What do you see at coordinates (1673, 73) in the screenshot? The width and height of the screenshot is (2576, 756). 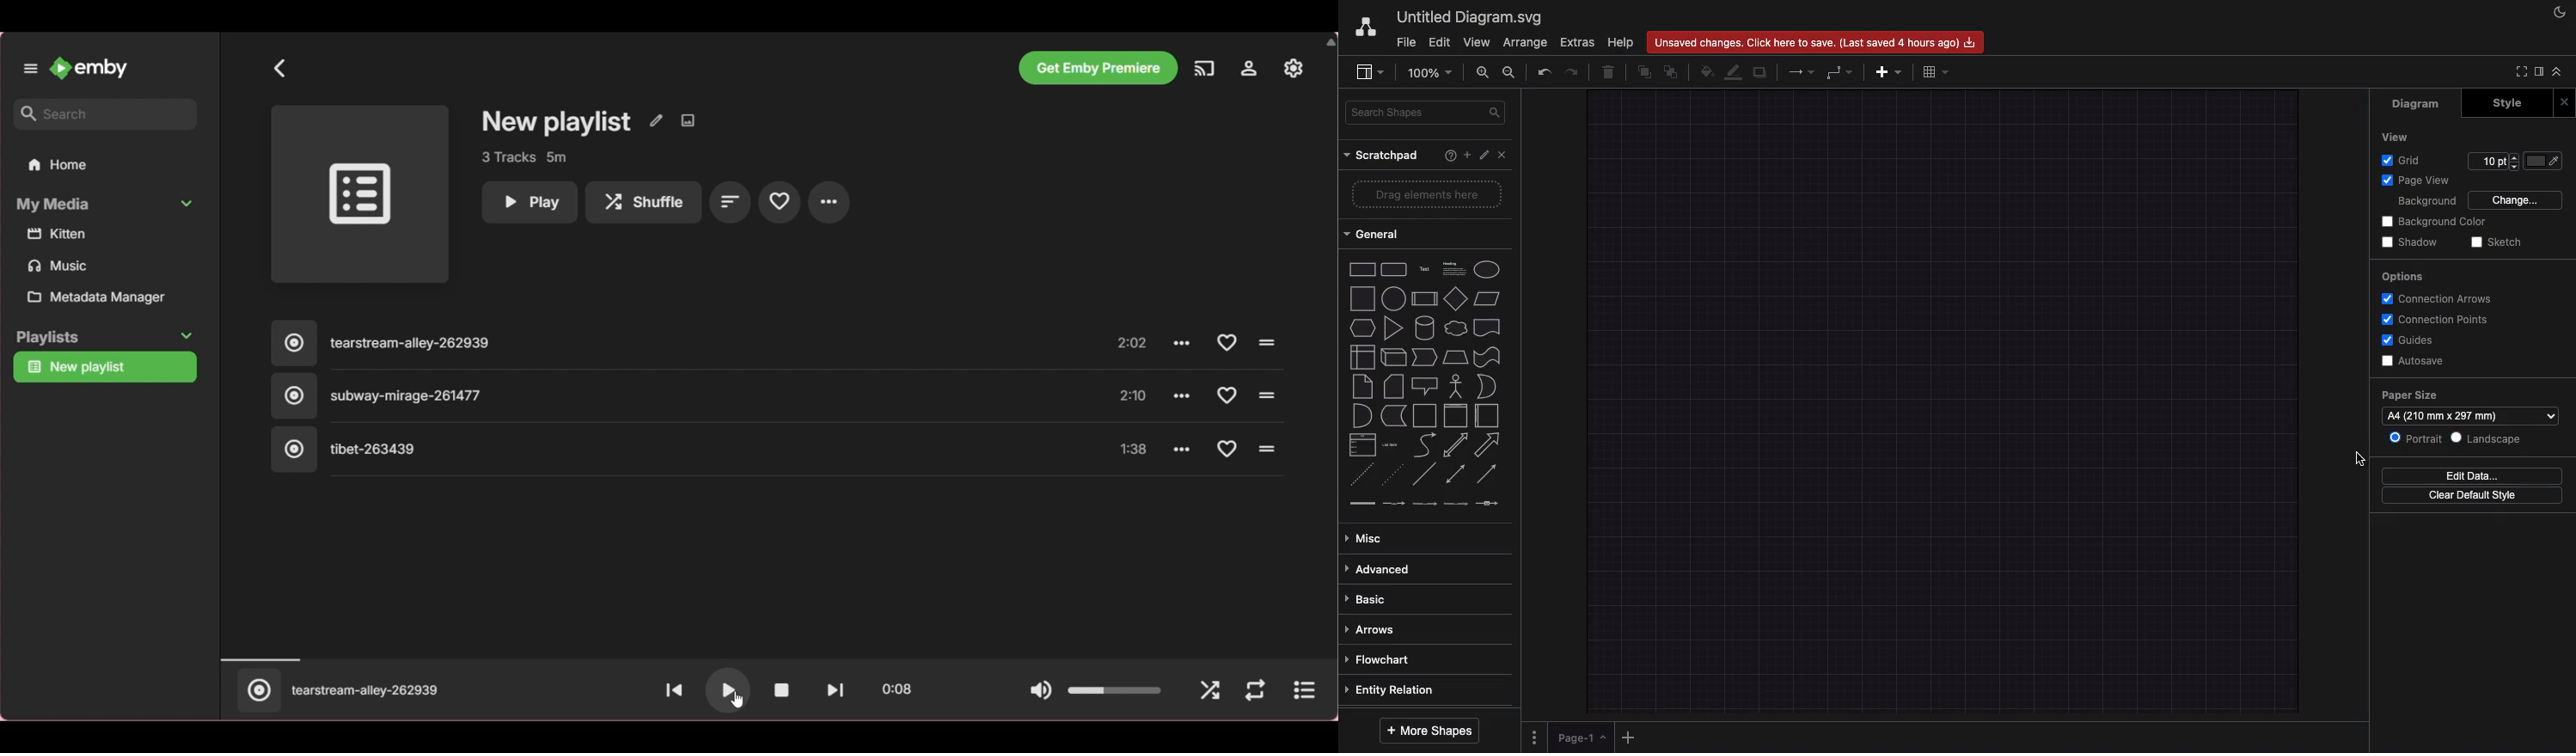 I see `To back` at bounding box center [1673, 73].